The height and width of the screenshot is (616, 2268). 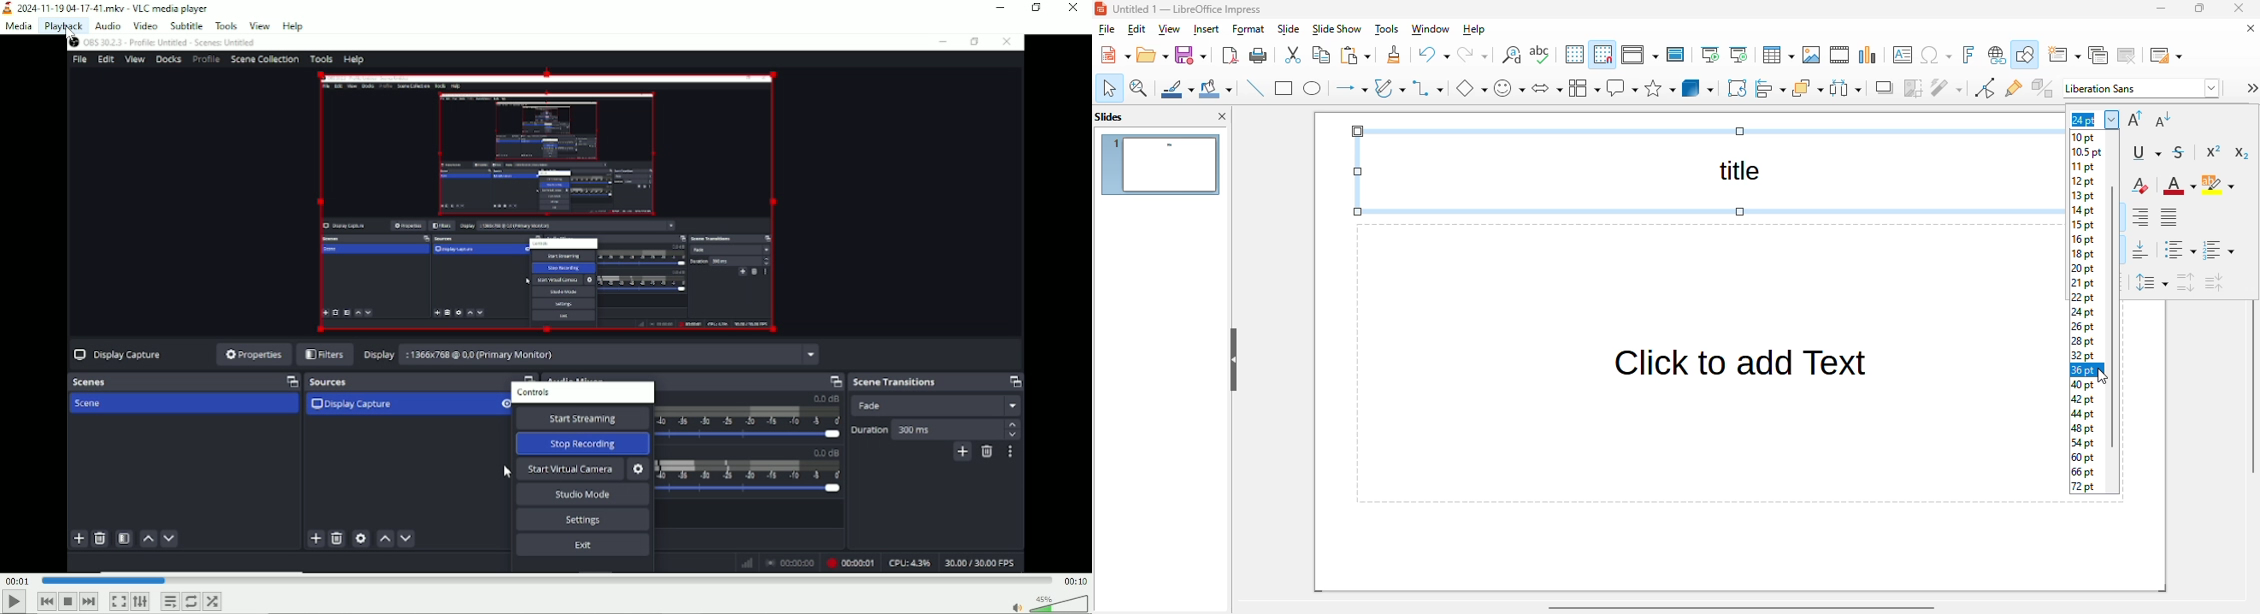 What do you see at coordinates (1712, 55) in the screenshot?
I see `start from first slide` at bounding box center [1712, 55].